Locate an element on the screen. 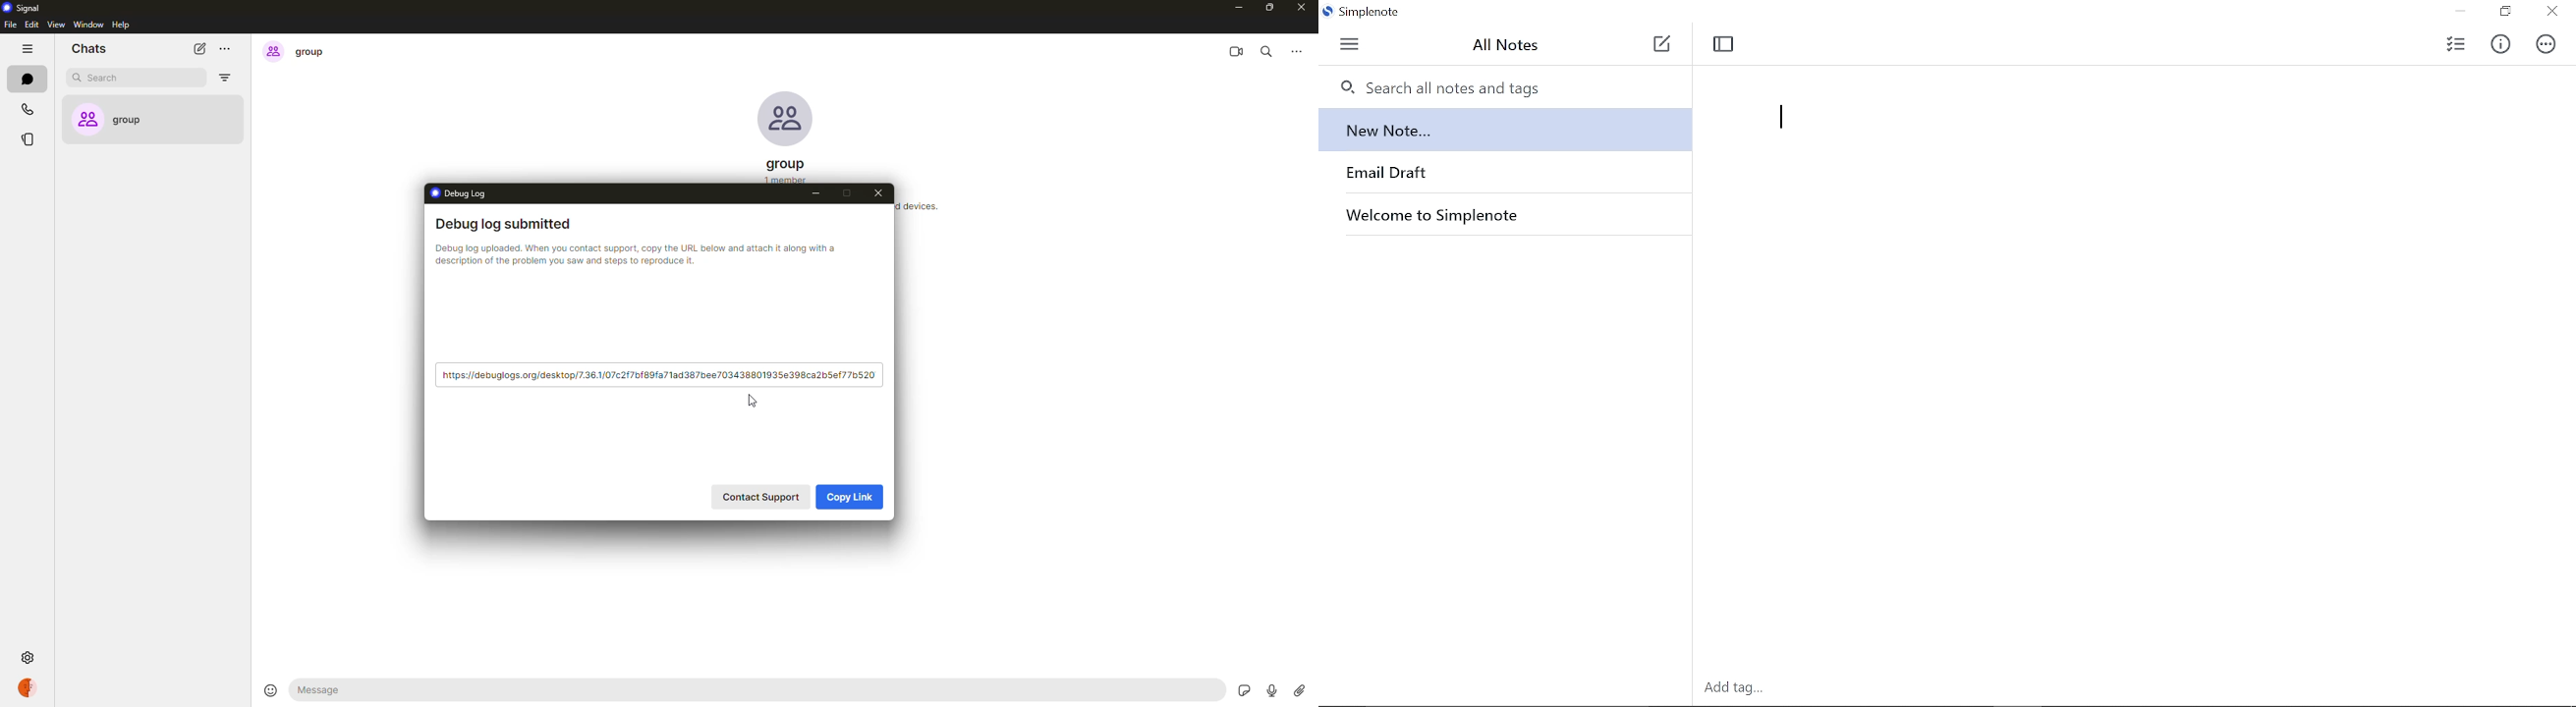 Image resolution: width=2576 pixels, height=728 pixels. filter is located at coordinates (224, 78).